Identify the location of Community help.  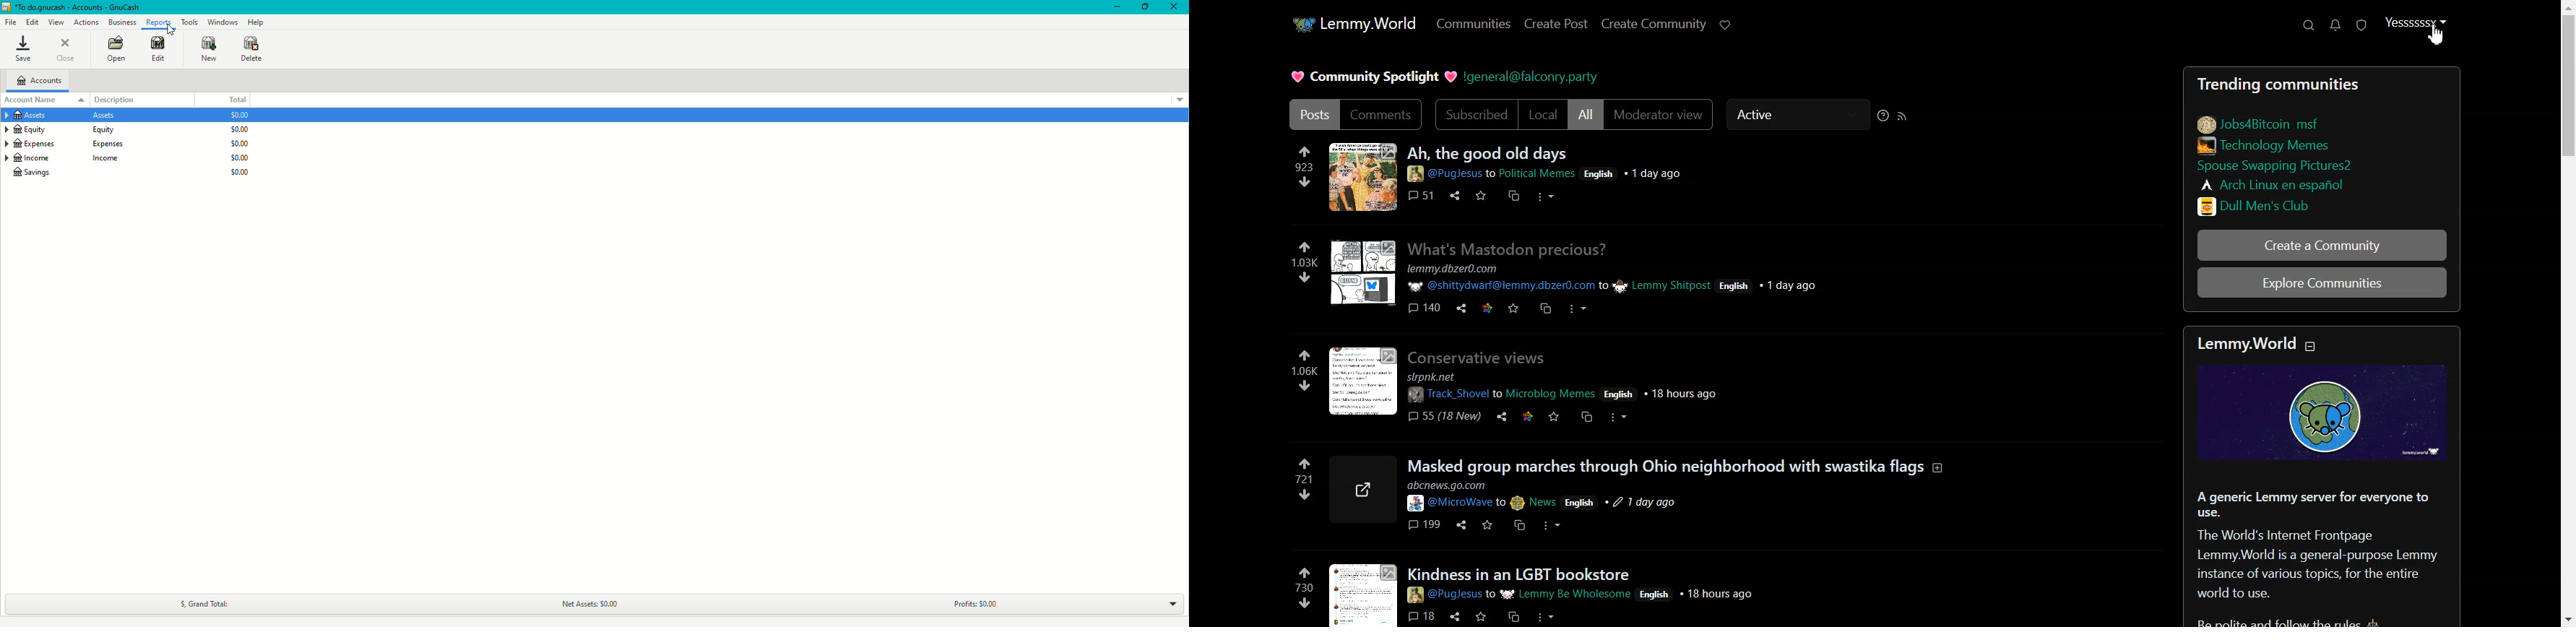
(1883, 116).